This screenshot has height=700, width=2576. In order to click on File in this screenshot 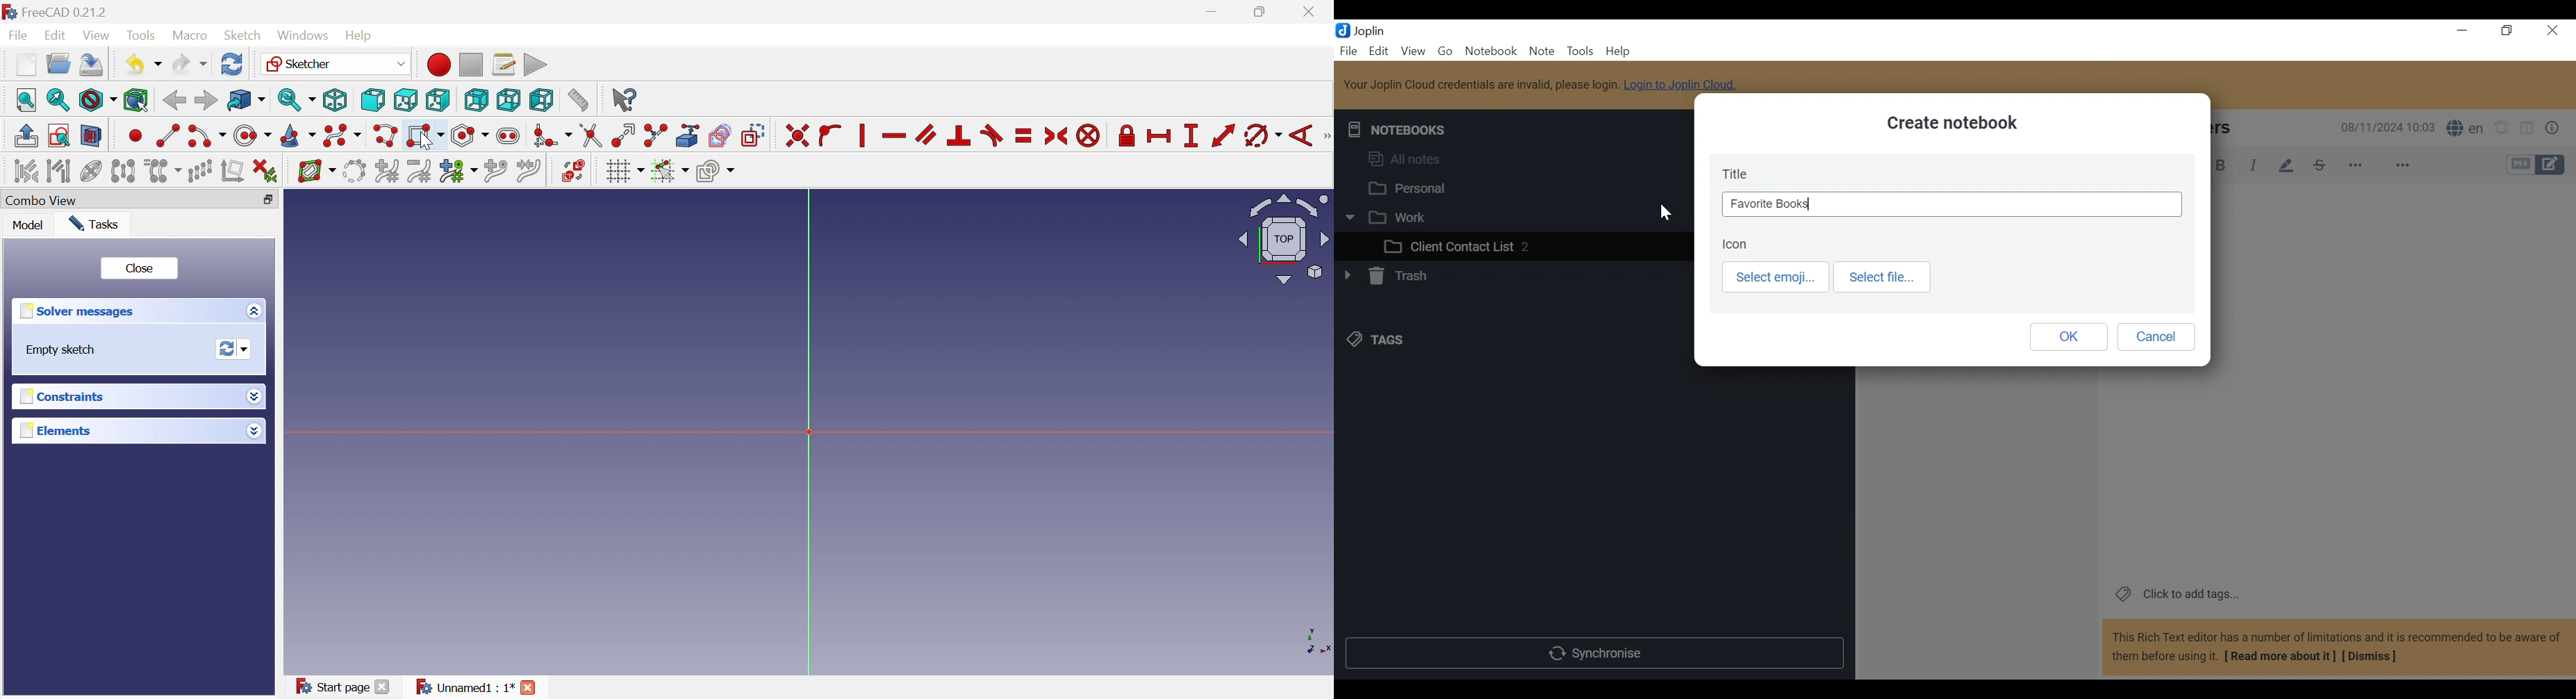, I will do `click(21, 36)`.